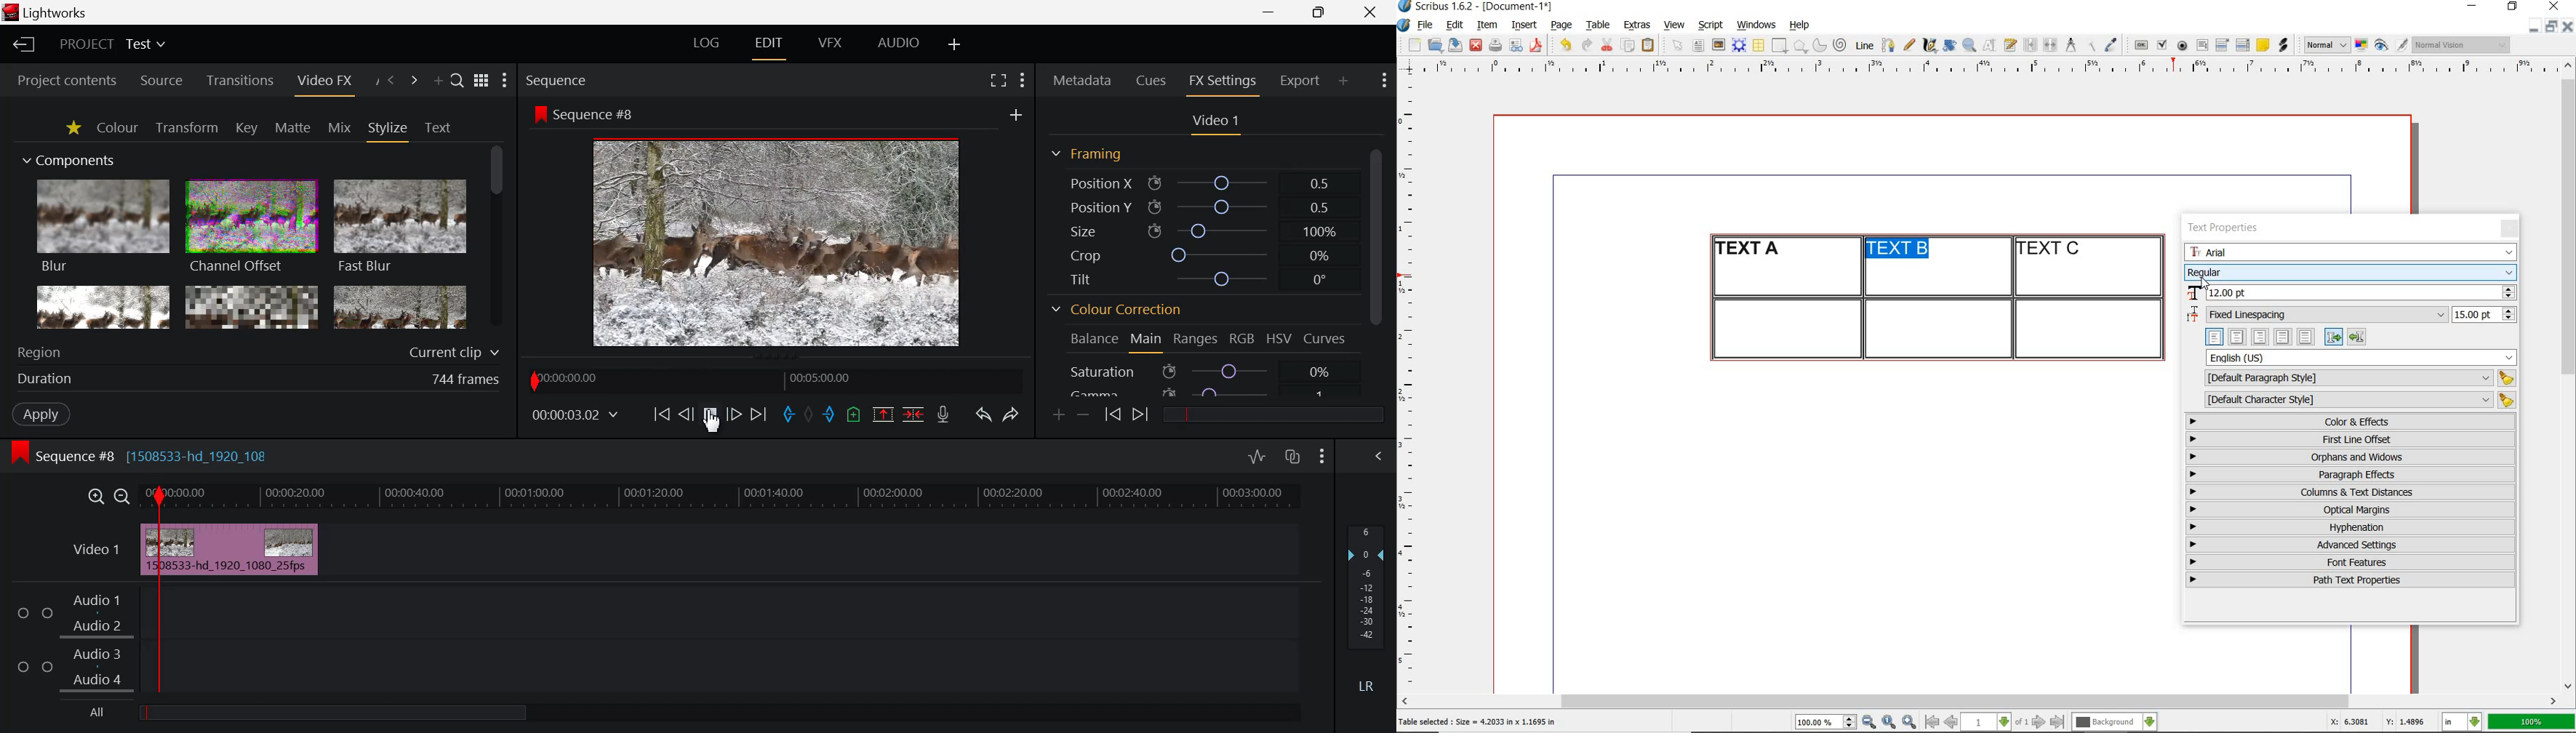  What do you see at coordinates (115, 44) in the screenshot?
I see `Project Title` at bounding box center [115, 44].